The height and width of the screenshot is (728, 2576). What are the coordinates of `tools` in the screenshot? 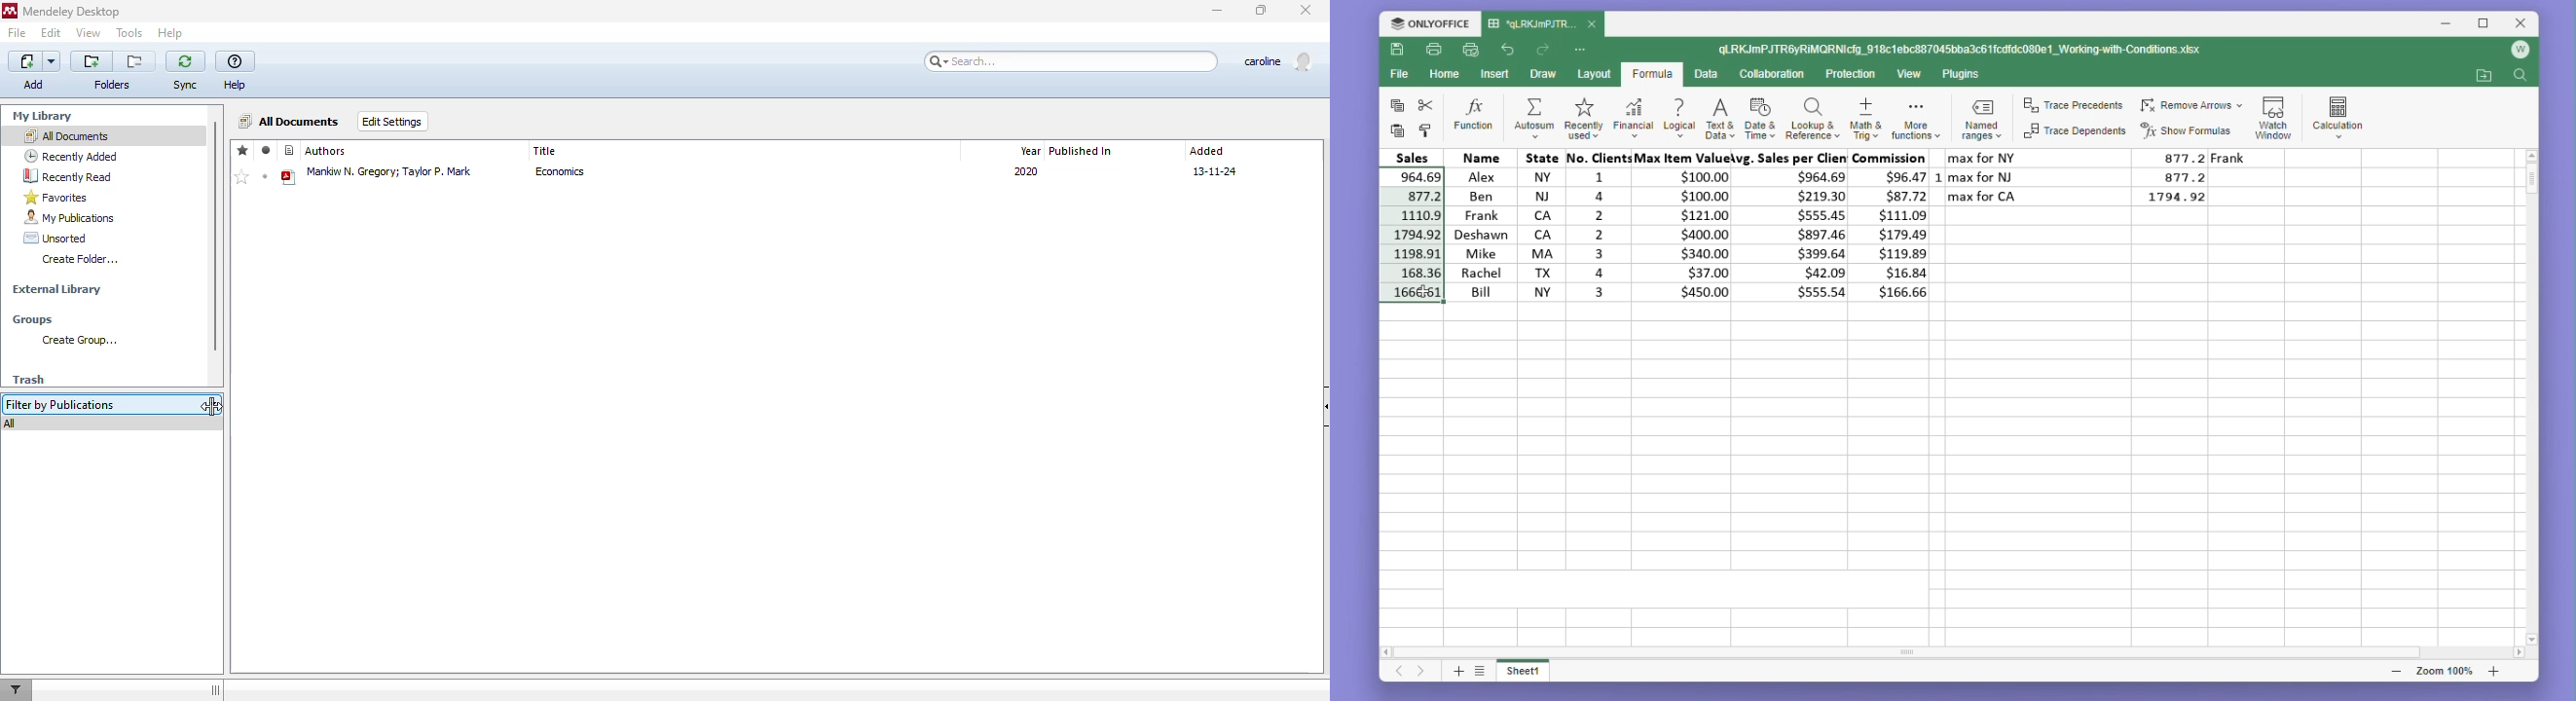 It's located at (129, 32).